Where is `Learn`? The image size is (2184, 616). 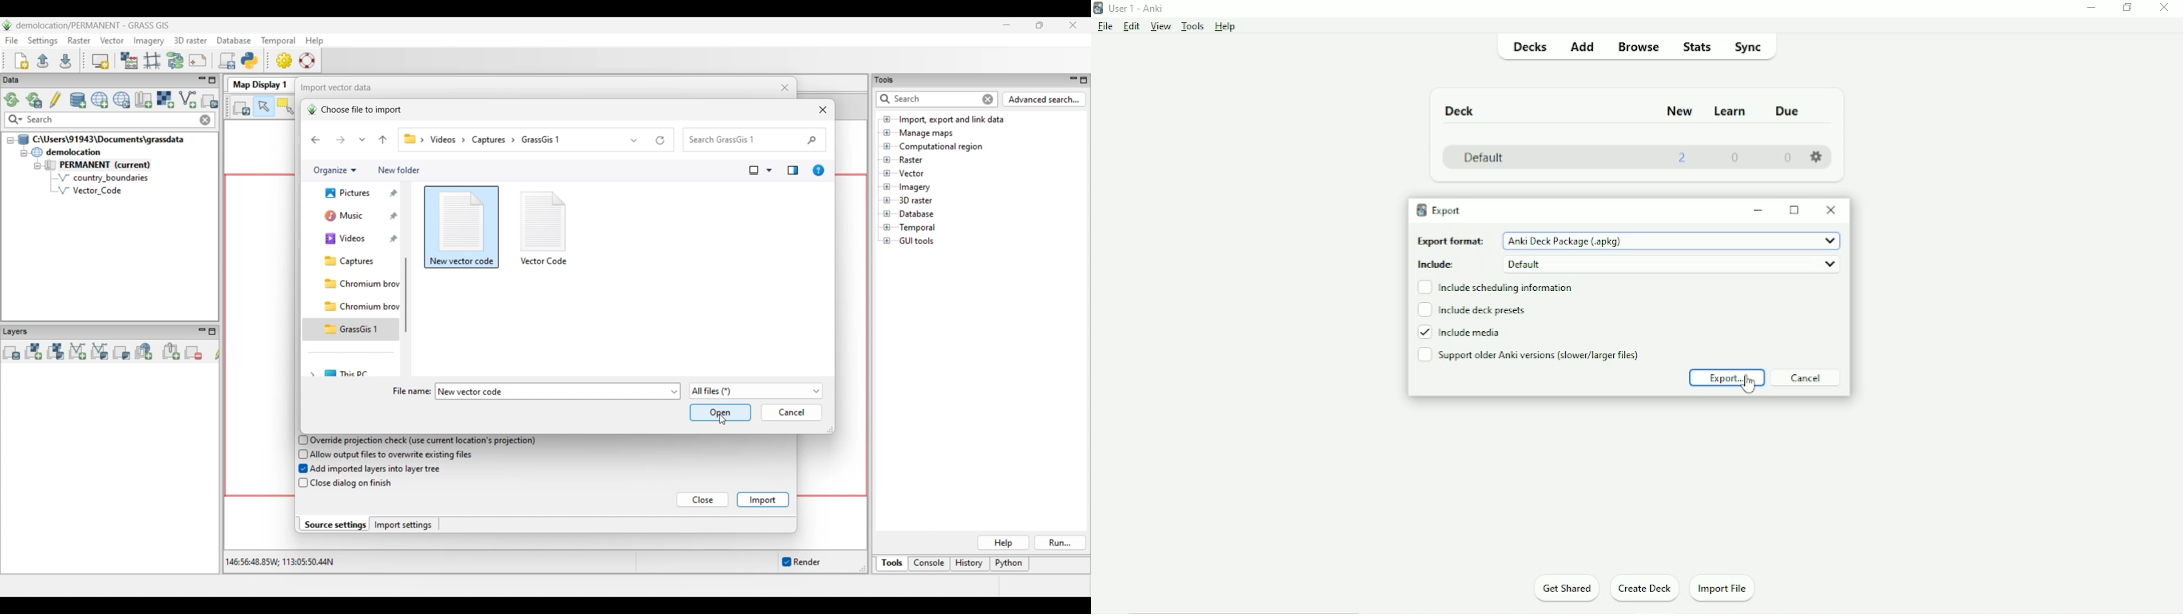
Learn is located at coordinates (1729, 112).